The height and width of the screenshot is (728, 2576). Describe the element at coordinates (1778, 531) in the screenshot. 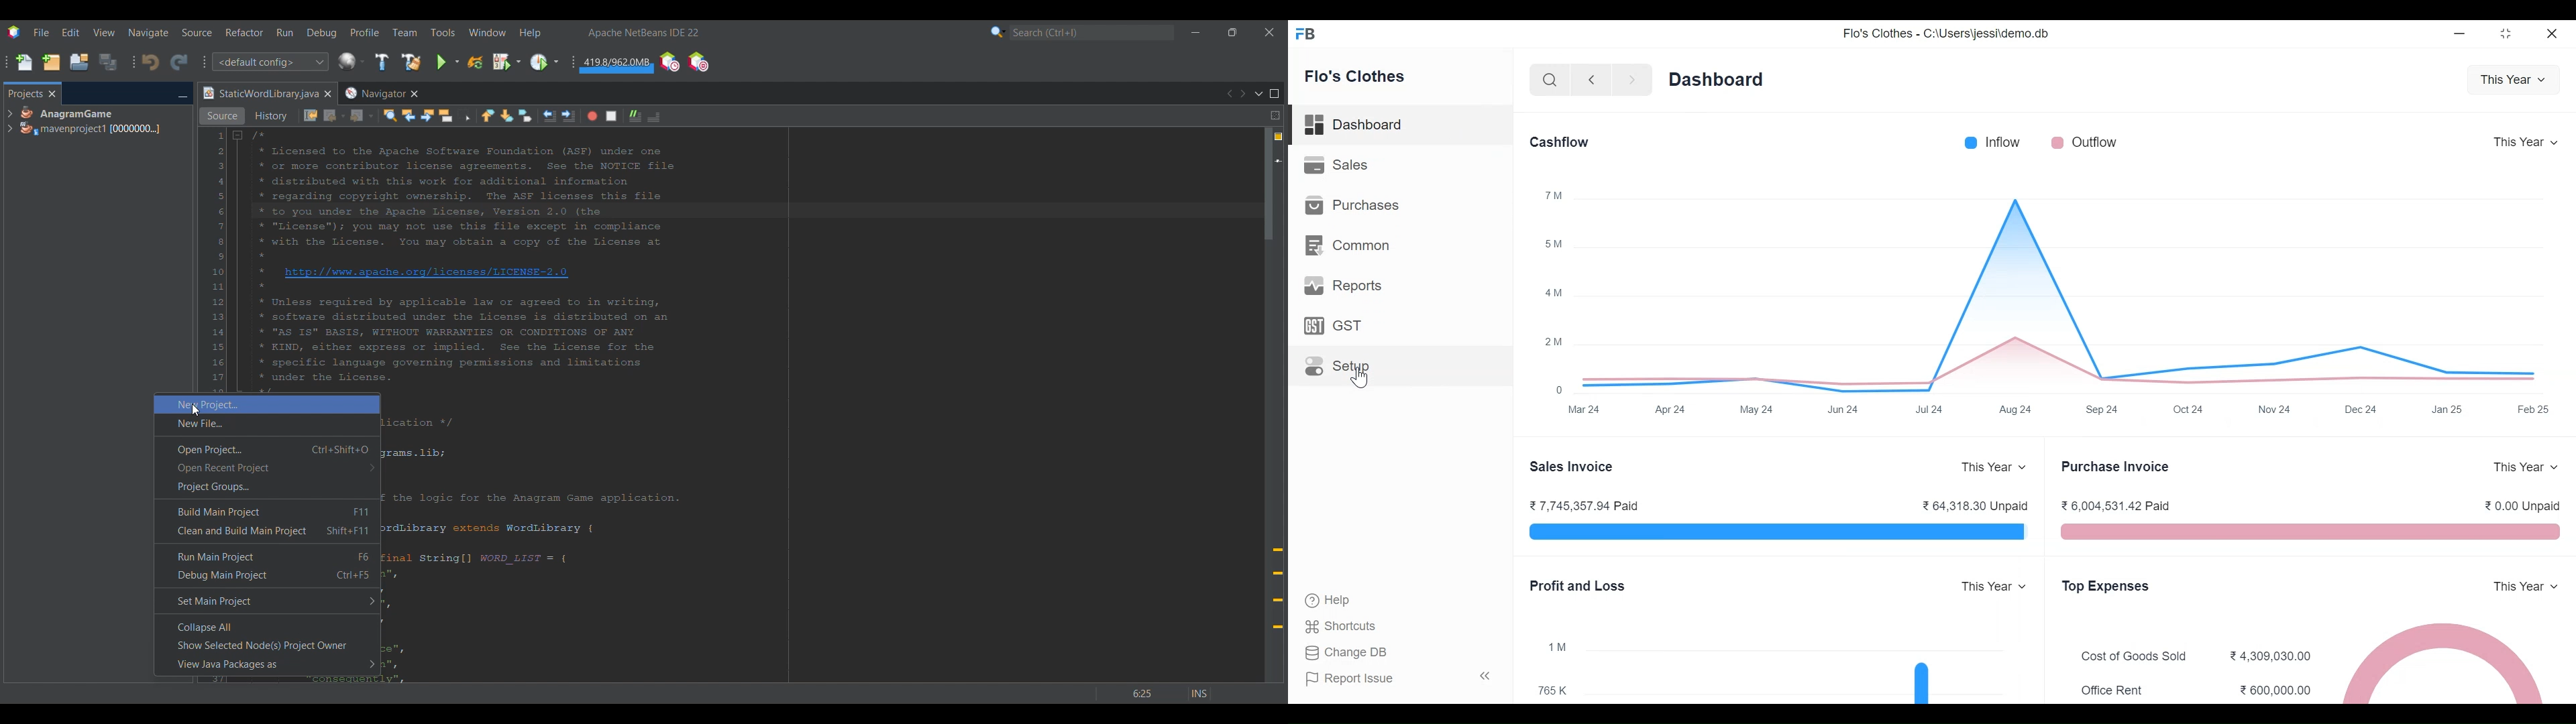

I see `progress bar` at that location.